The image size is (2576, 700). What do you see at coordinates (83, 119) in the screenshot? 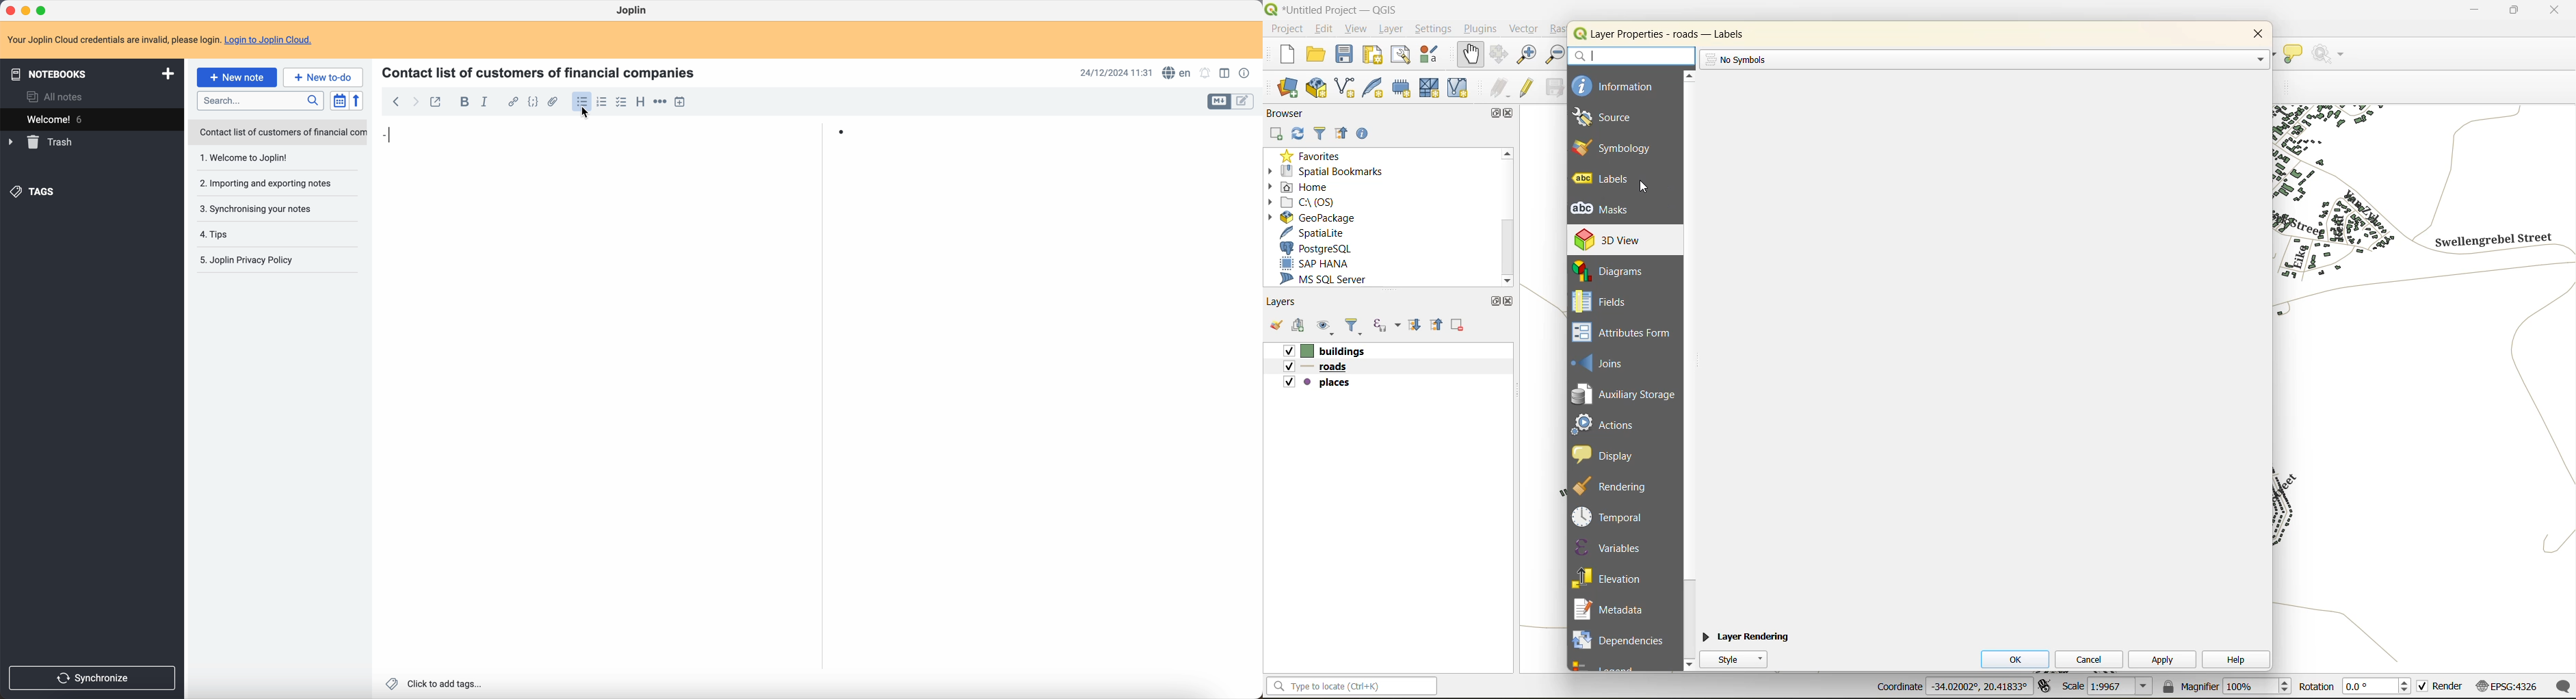
I see `welcome` at bounding box center [83, 119].